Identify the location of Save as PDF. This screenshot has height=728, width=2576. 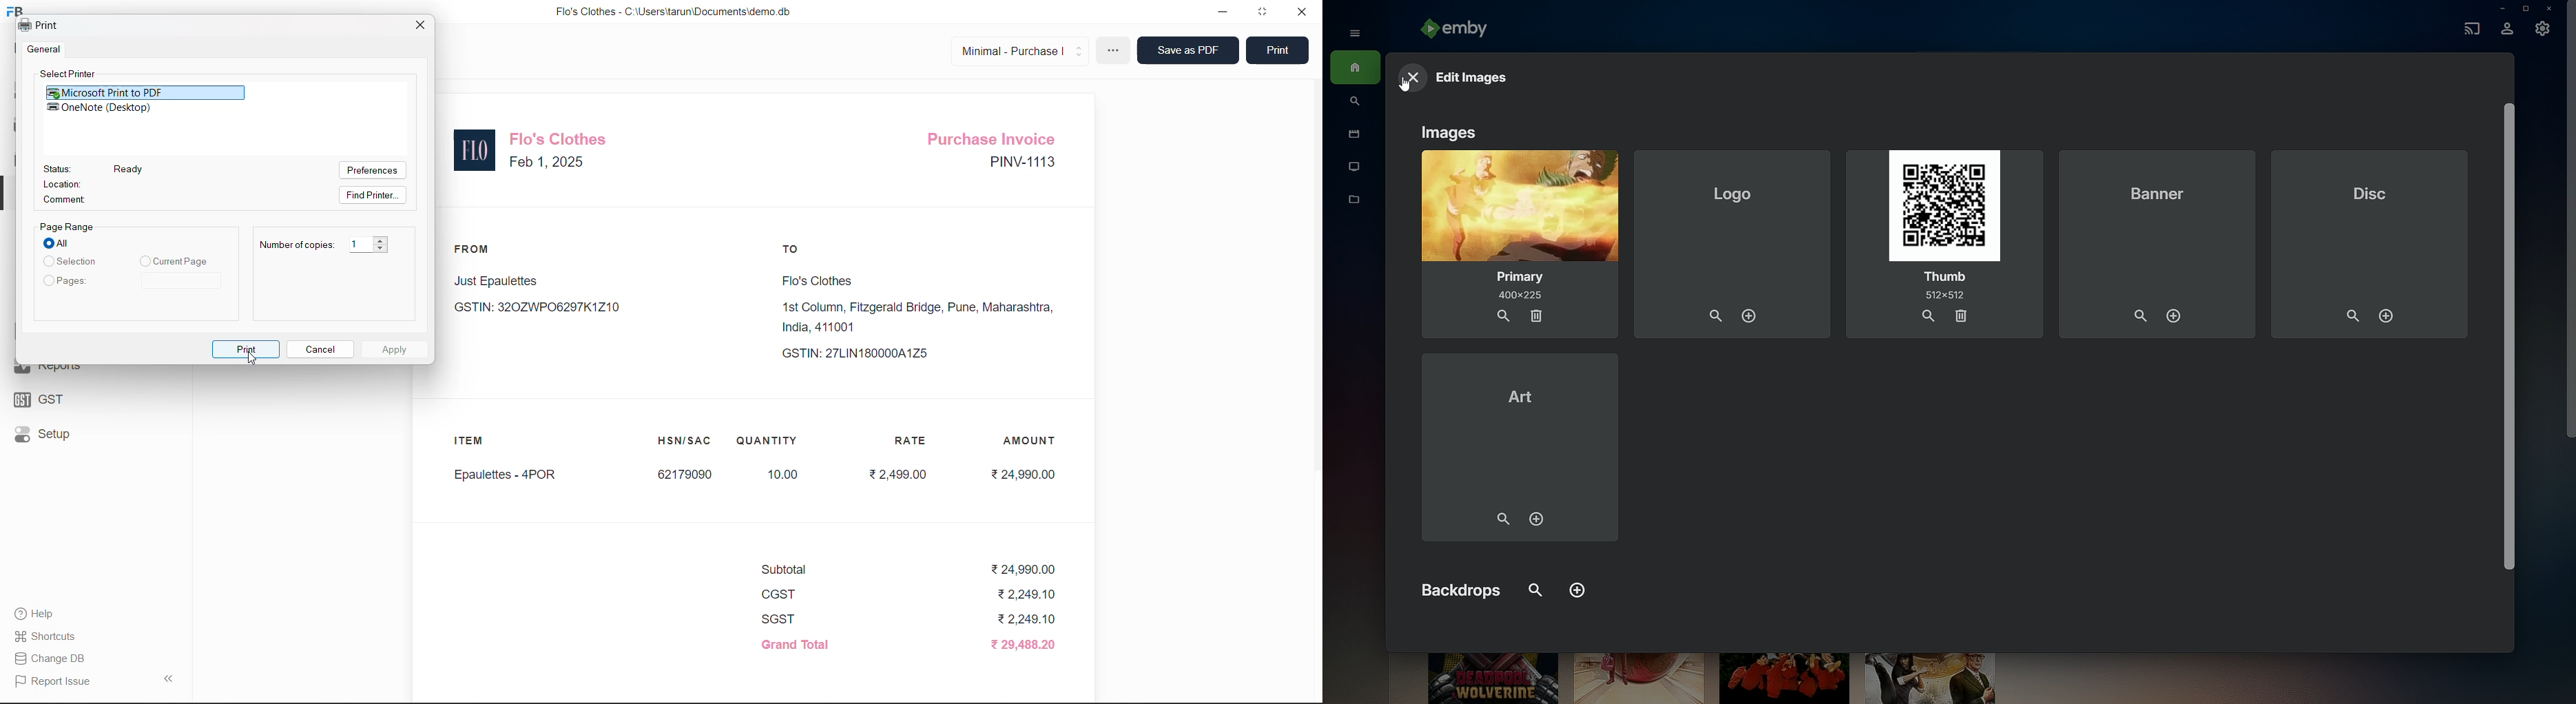
(1189, 50).